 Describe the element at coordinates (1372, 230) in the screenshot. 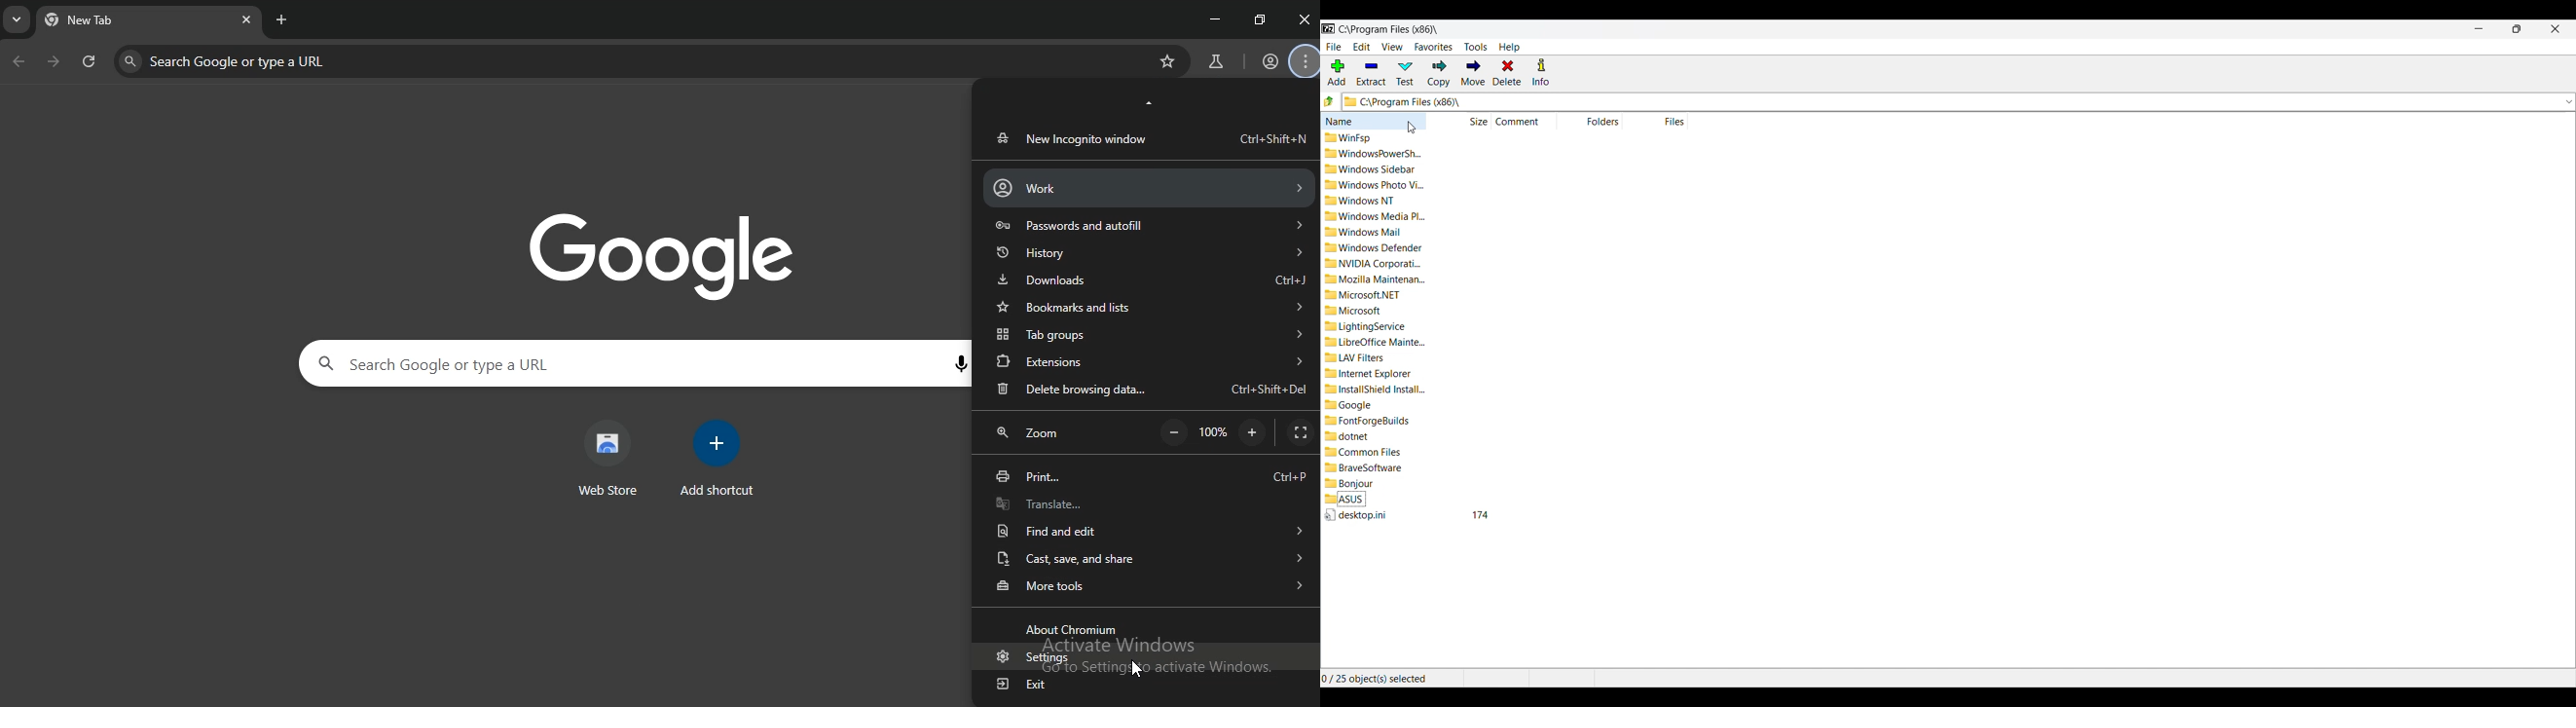

I see `Windows Mail` at that location.